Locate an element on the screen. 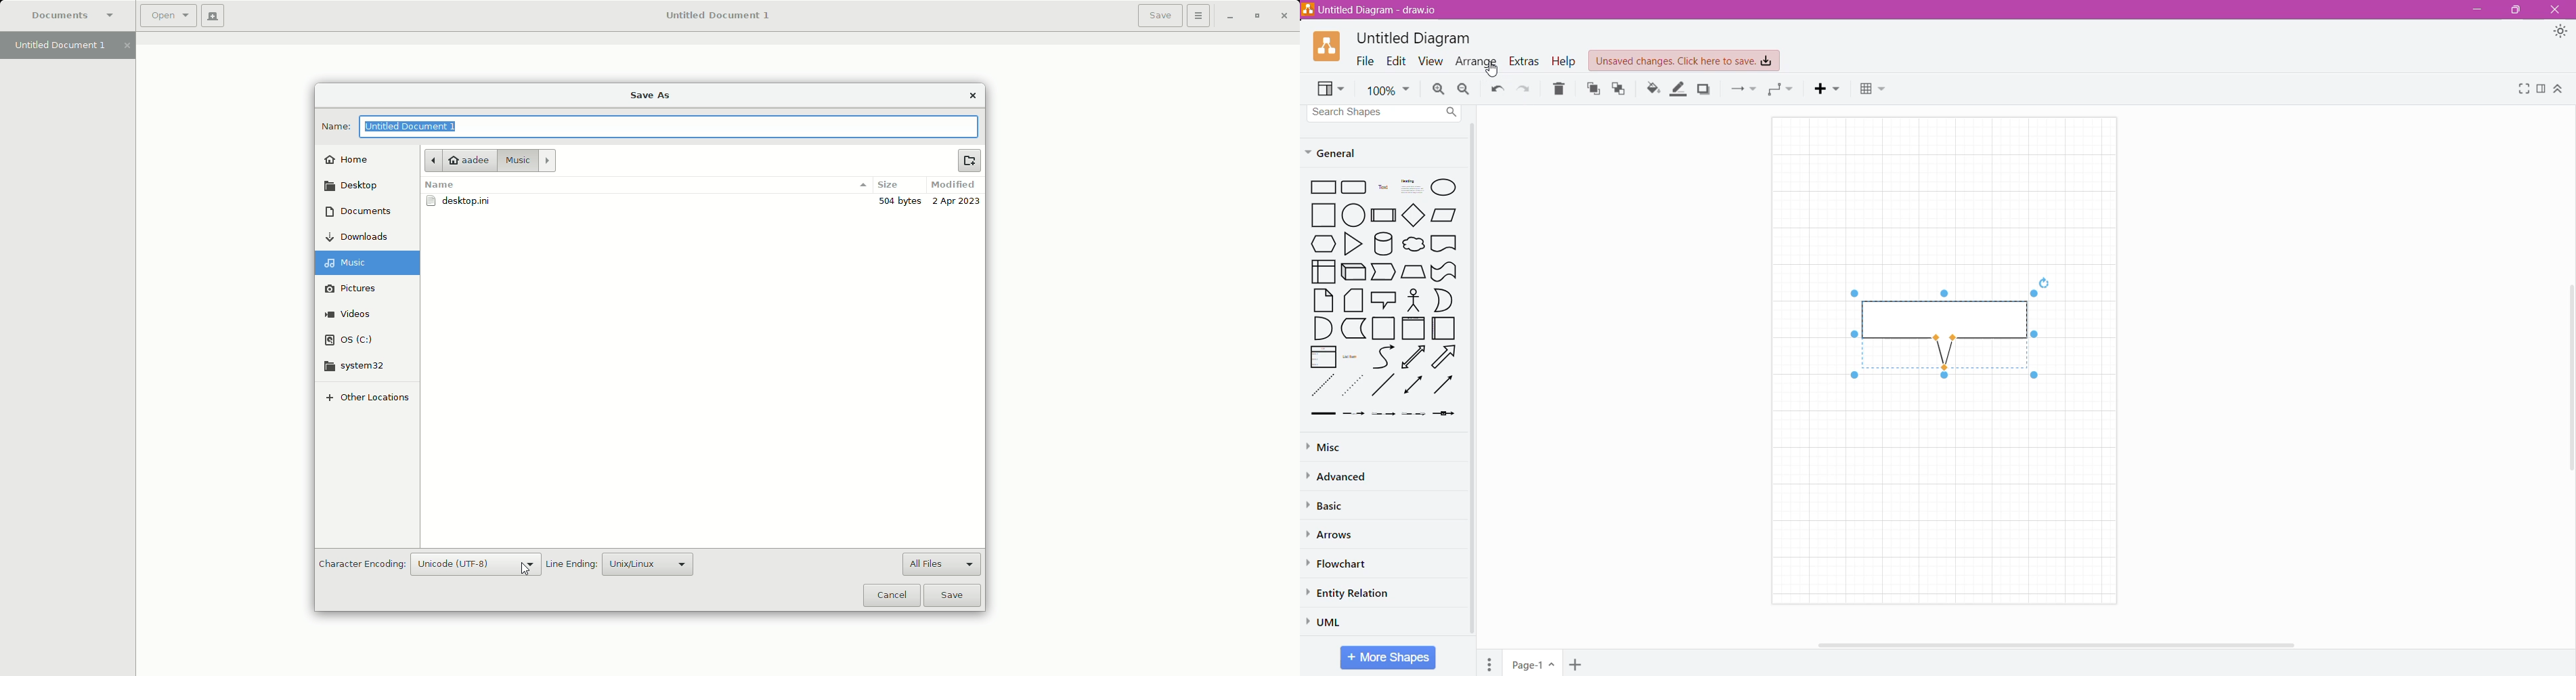  Extras is located at coordinates (1525, 62).